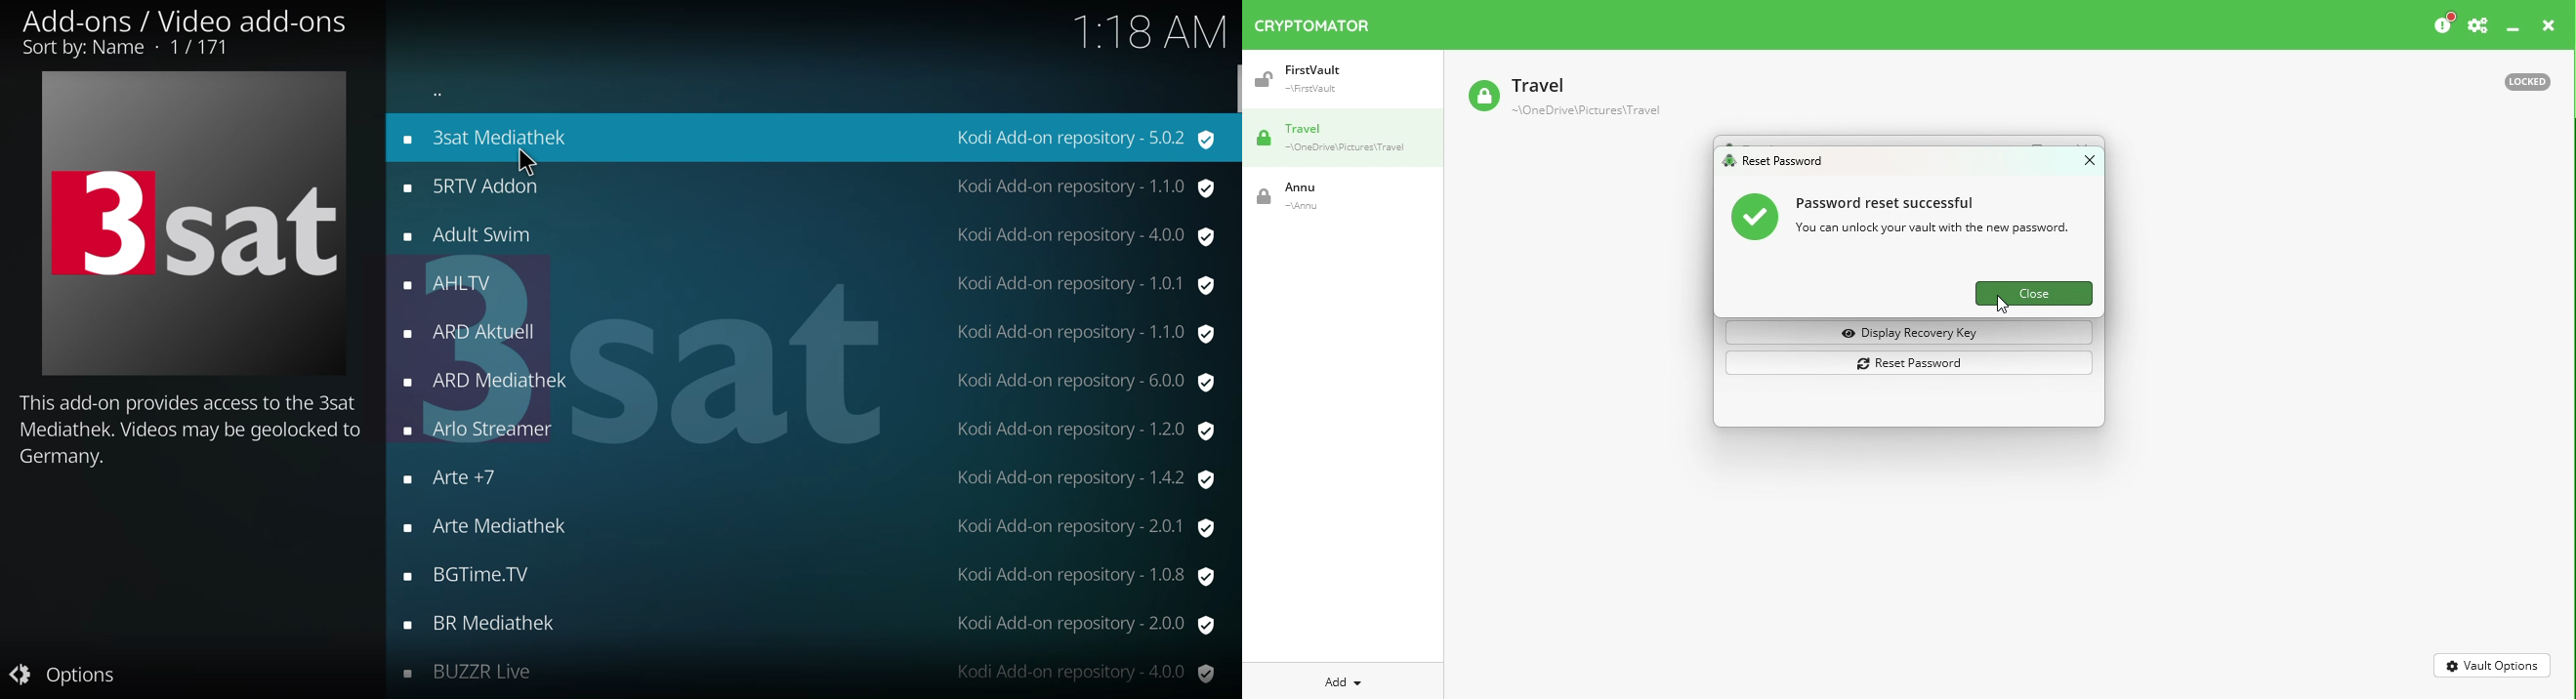 Image resolution: width=2576 pixels, height=700 pixels. Describe the element at coordinates (532, 162) in the screenshot. I see `cursor` at that location.